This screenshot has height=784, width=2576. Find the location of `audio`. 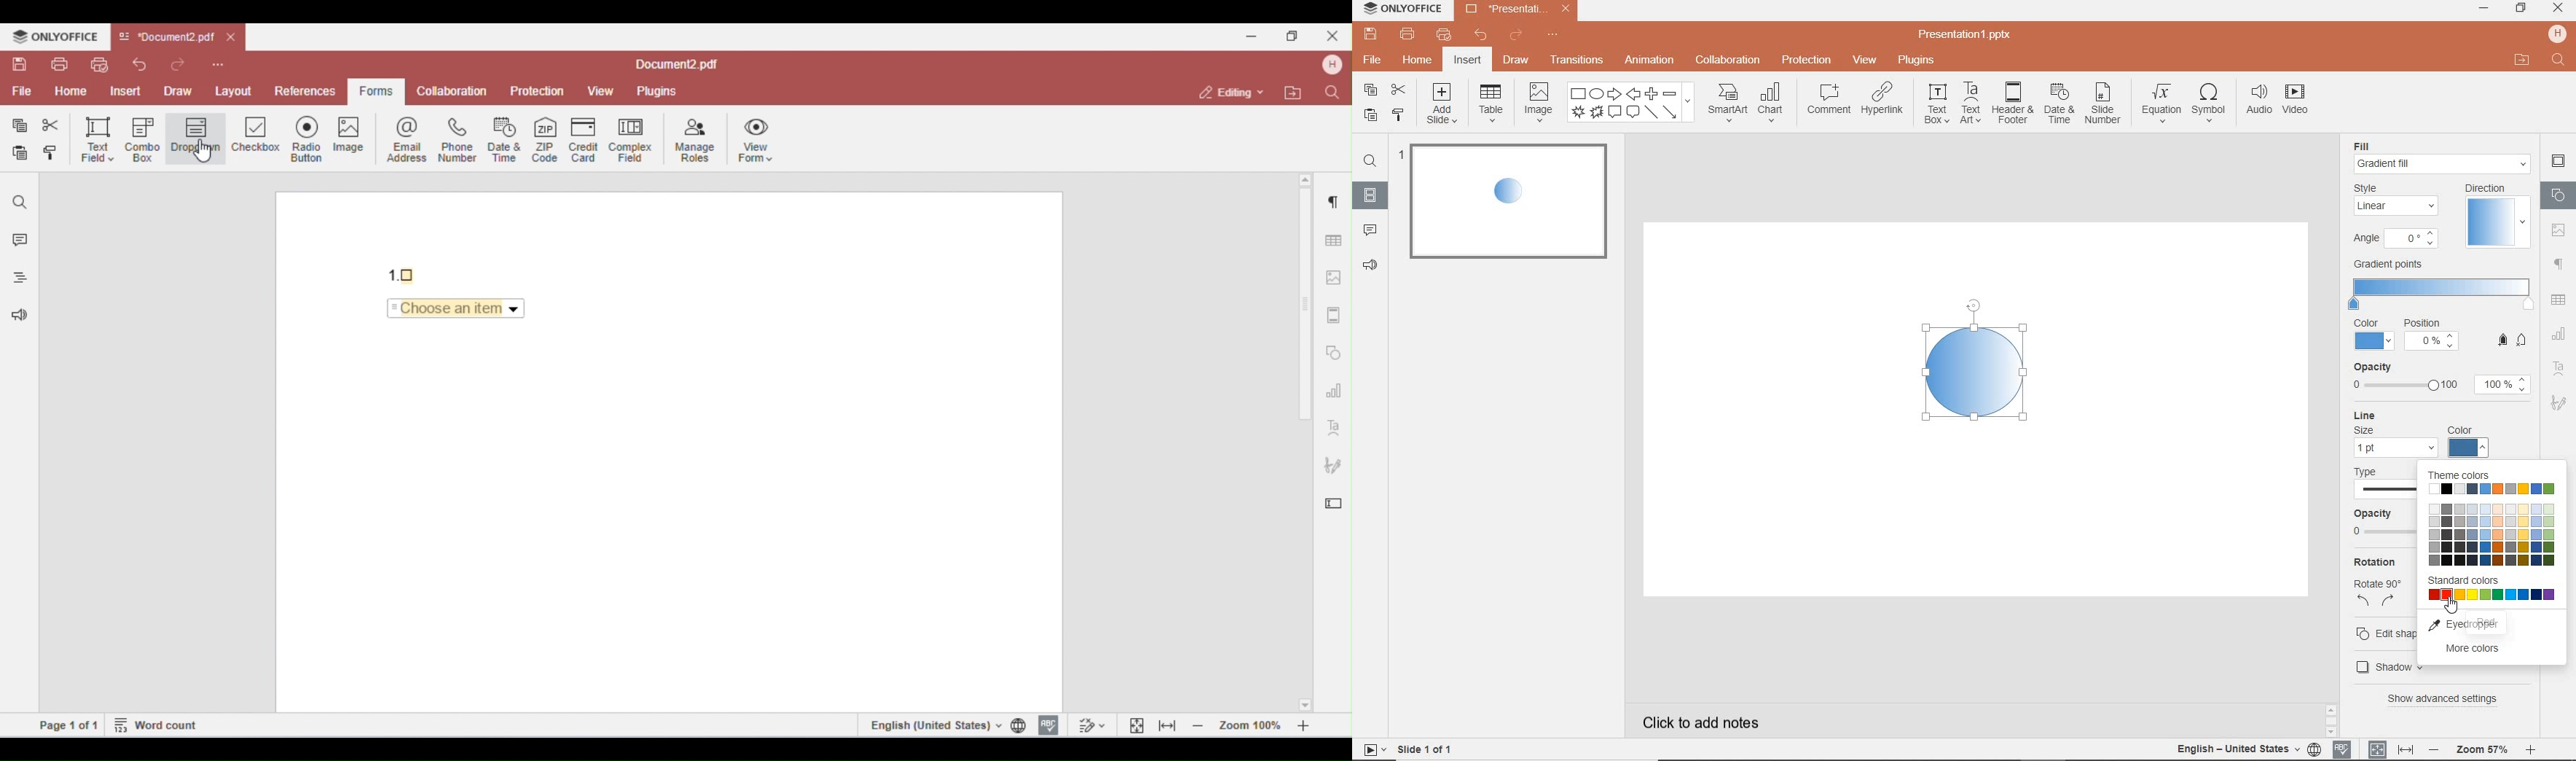

audio is located at coordinates (2257, 101).